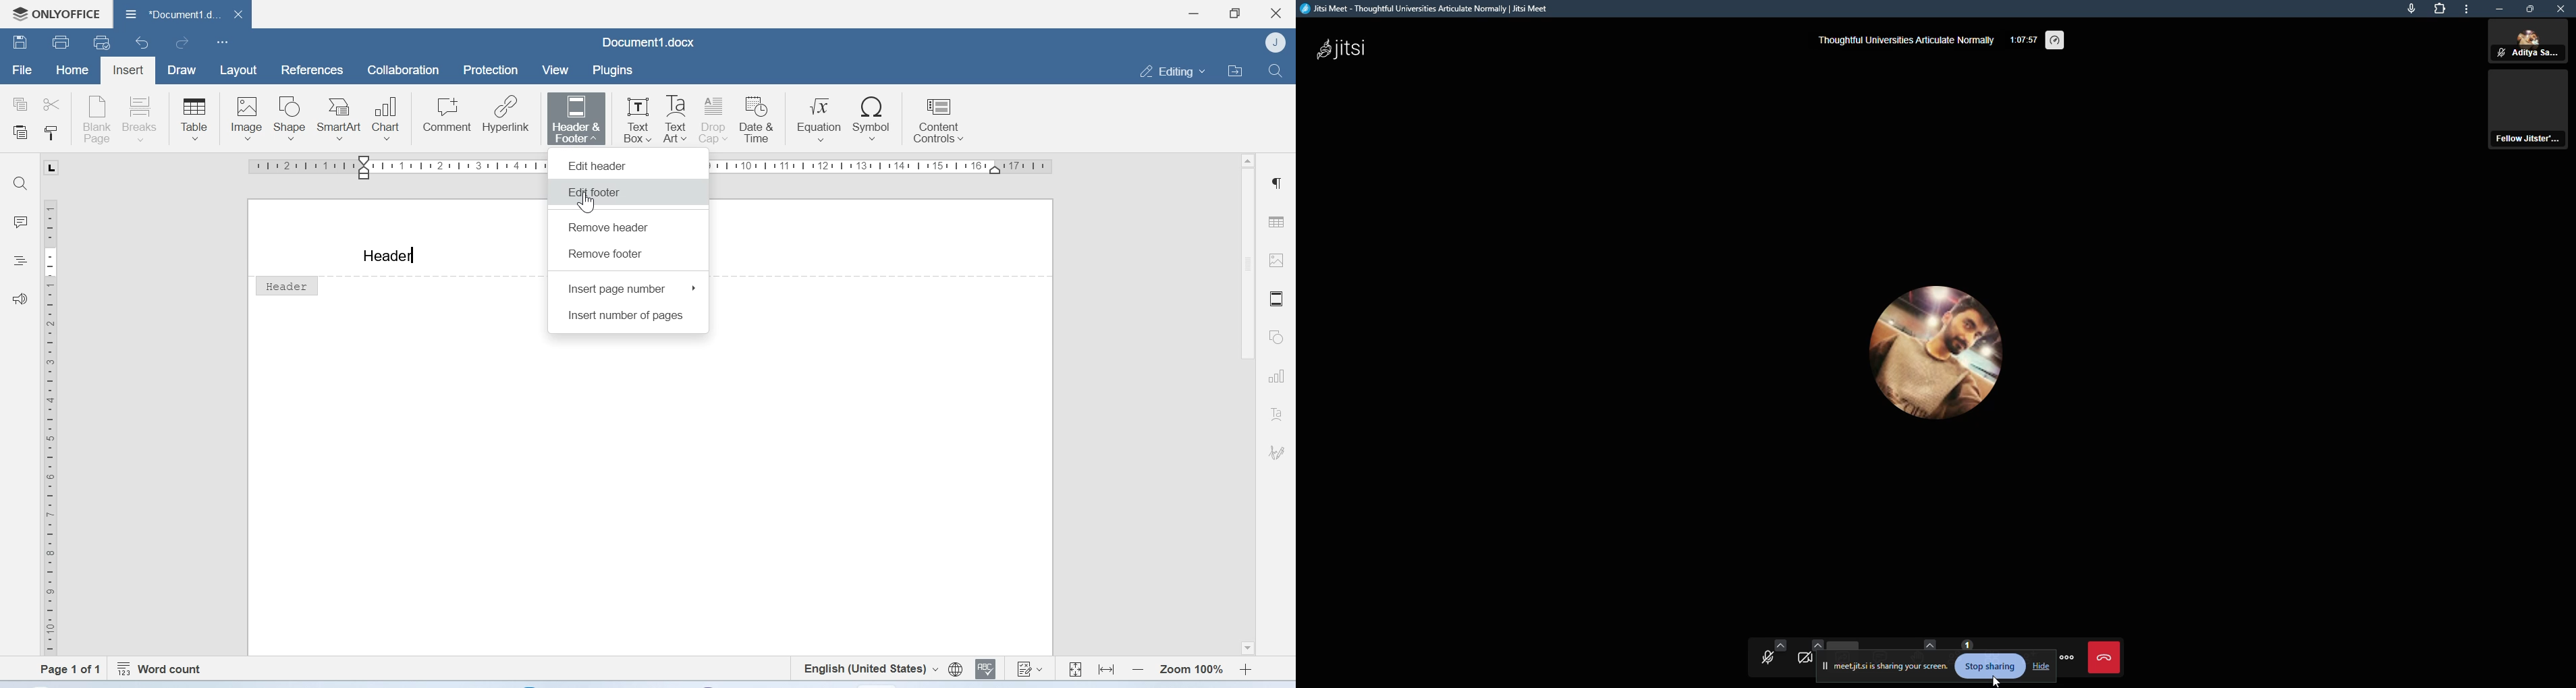  What do you see at coordinates (630, 163) in the screenshot?
I see `Edit header` at bounding box center [630, 163].